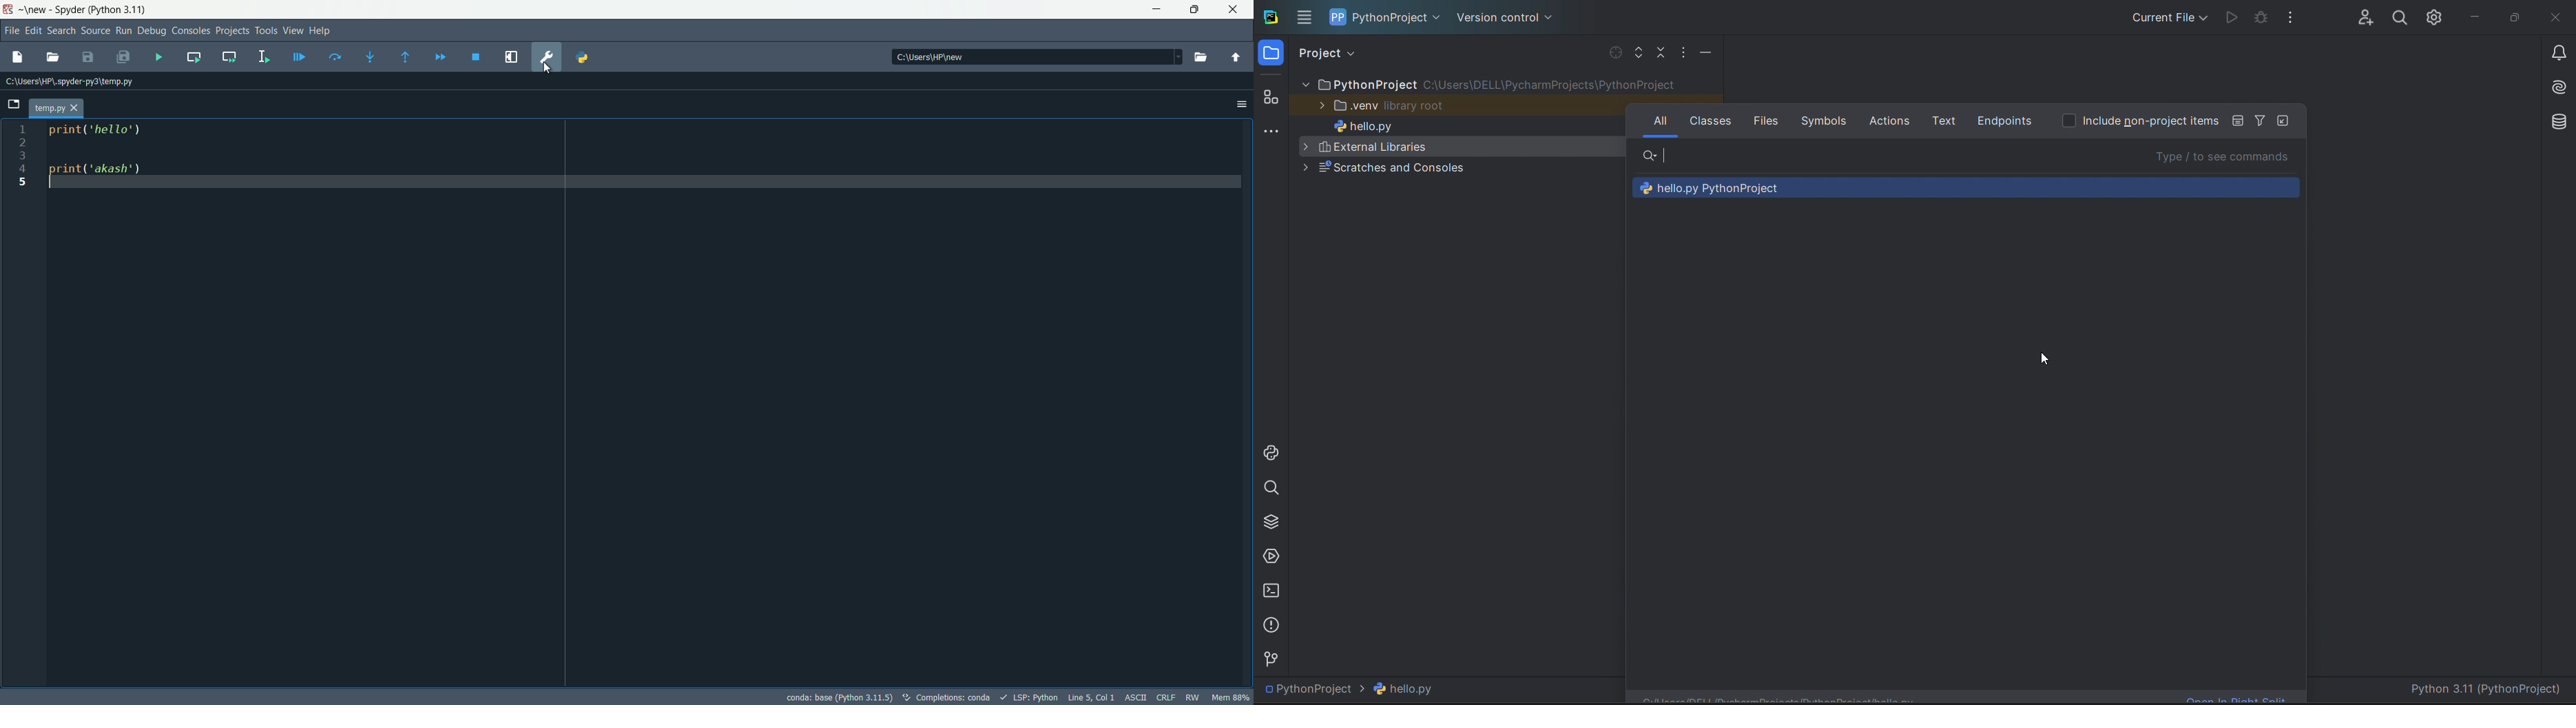  What do you see at coordinates (25, 171) in the screenshot?
I see `4` at bounding box center [25, 171].